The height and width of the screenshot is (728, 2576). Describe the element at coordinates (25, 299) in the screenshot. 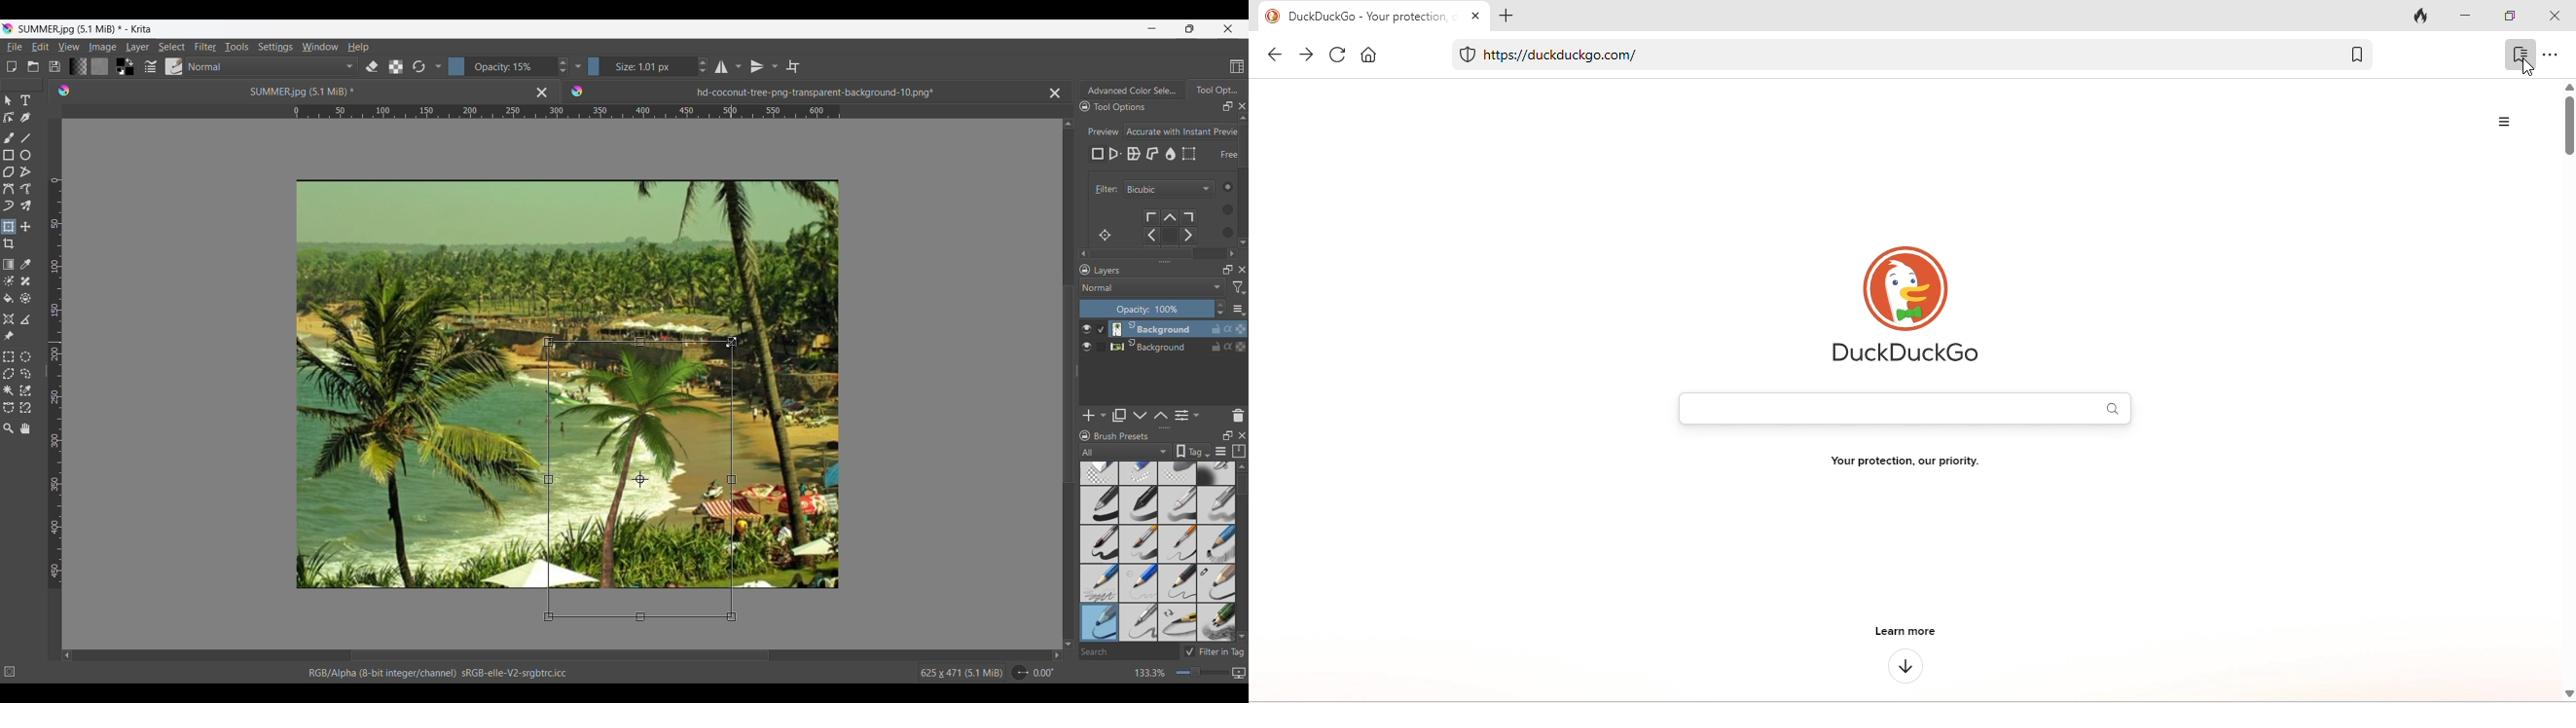

I see `Enclose and fill` at that location.